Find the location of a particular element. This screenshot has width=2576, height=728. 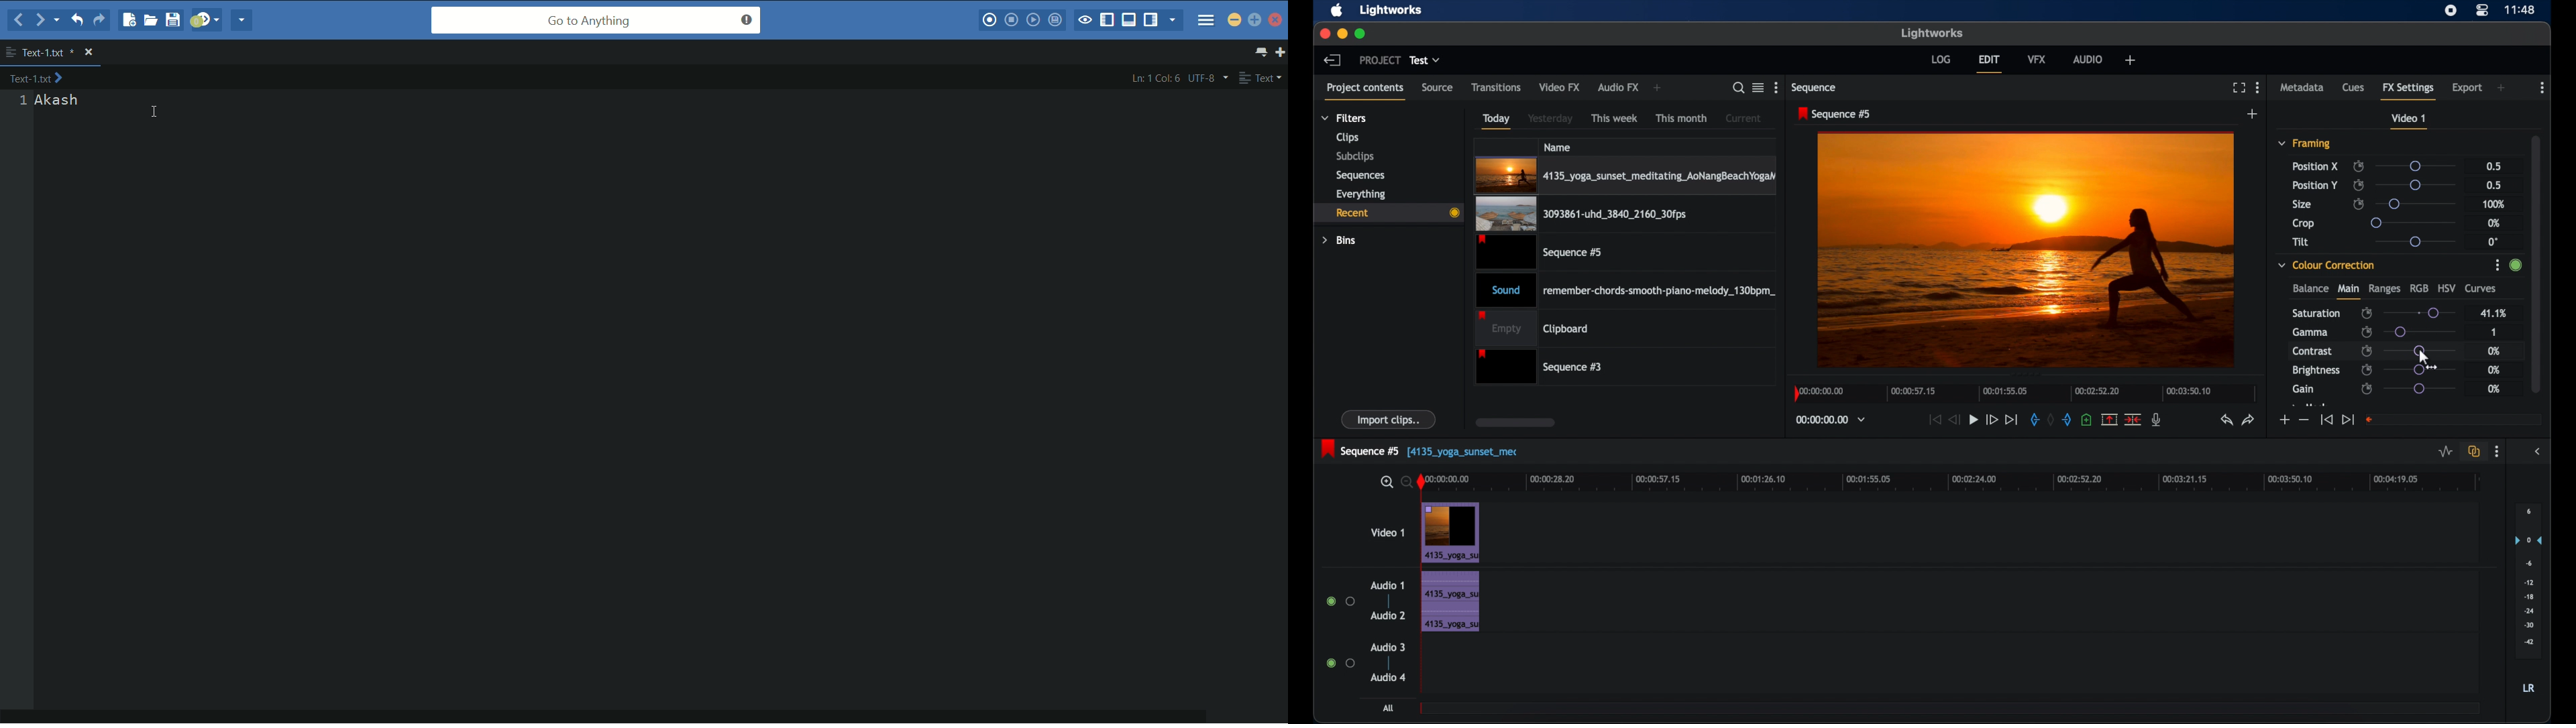

 is located at coordinates (2349, 292).